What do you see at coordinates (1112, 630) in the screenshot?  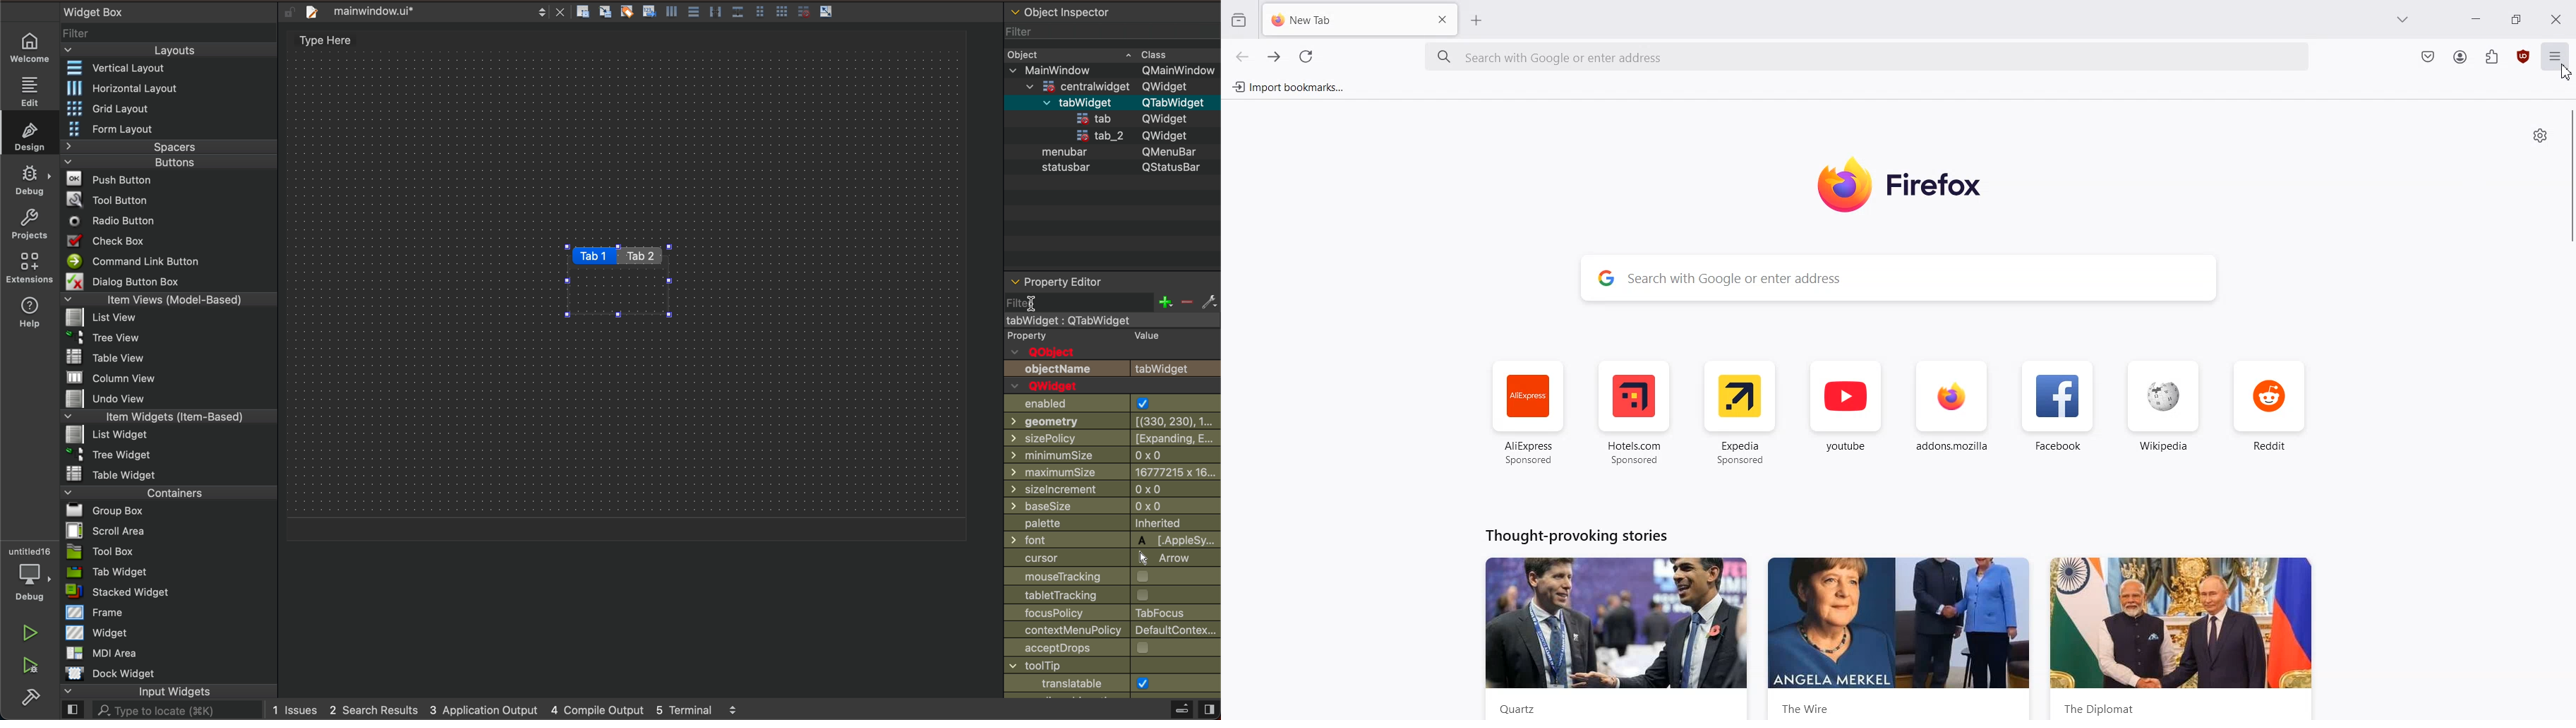 I see `context policy` at bounding box center [1112, 630].